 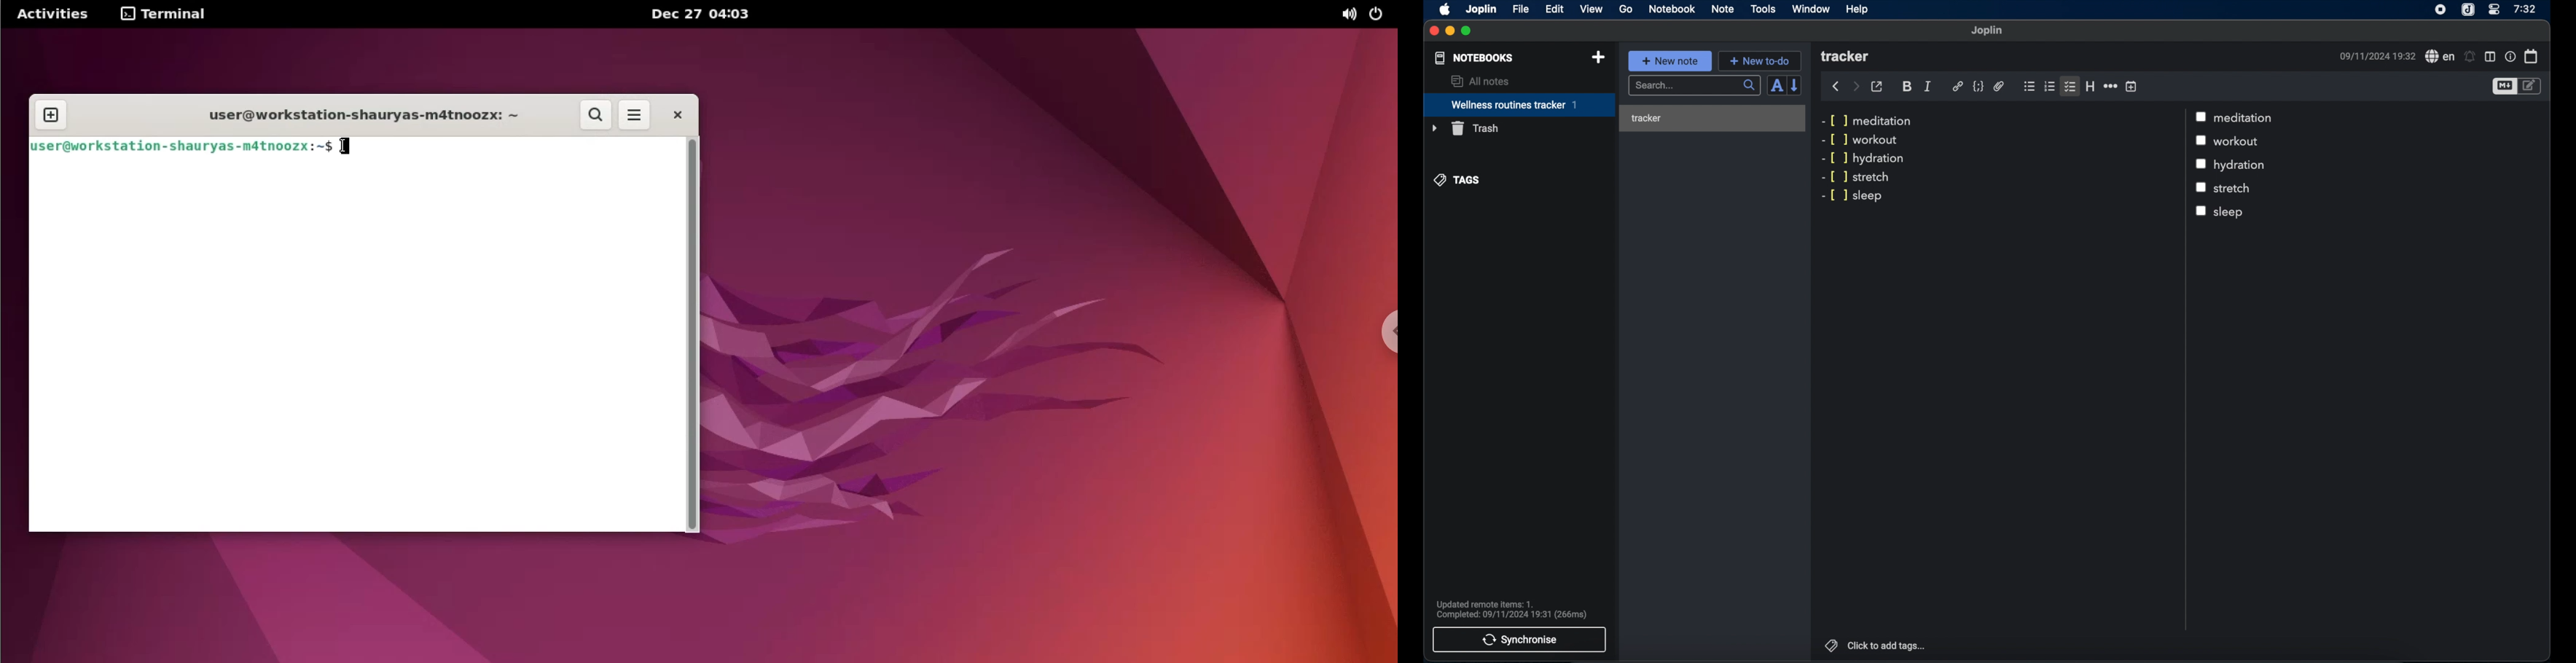 I want to click on help, so click(x=1858, y=9).